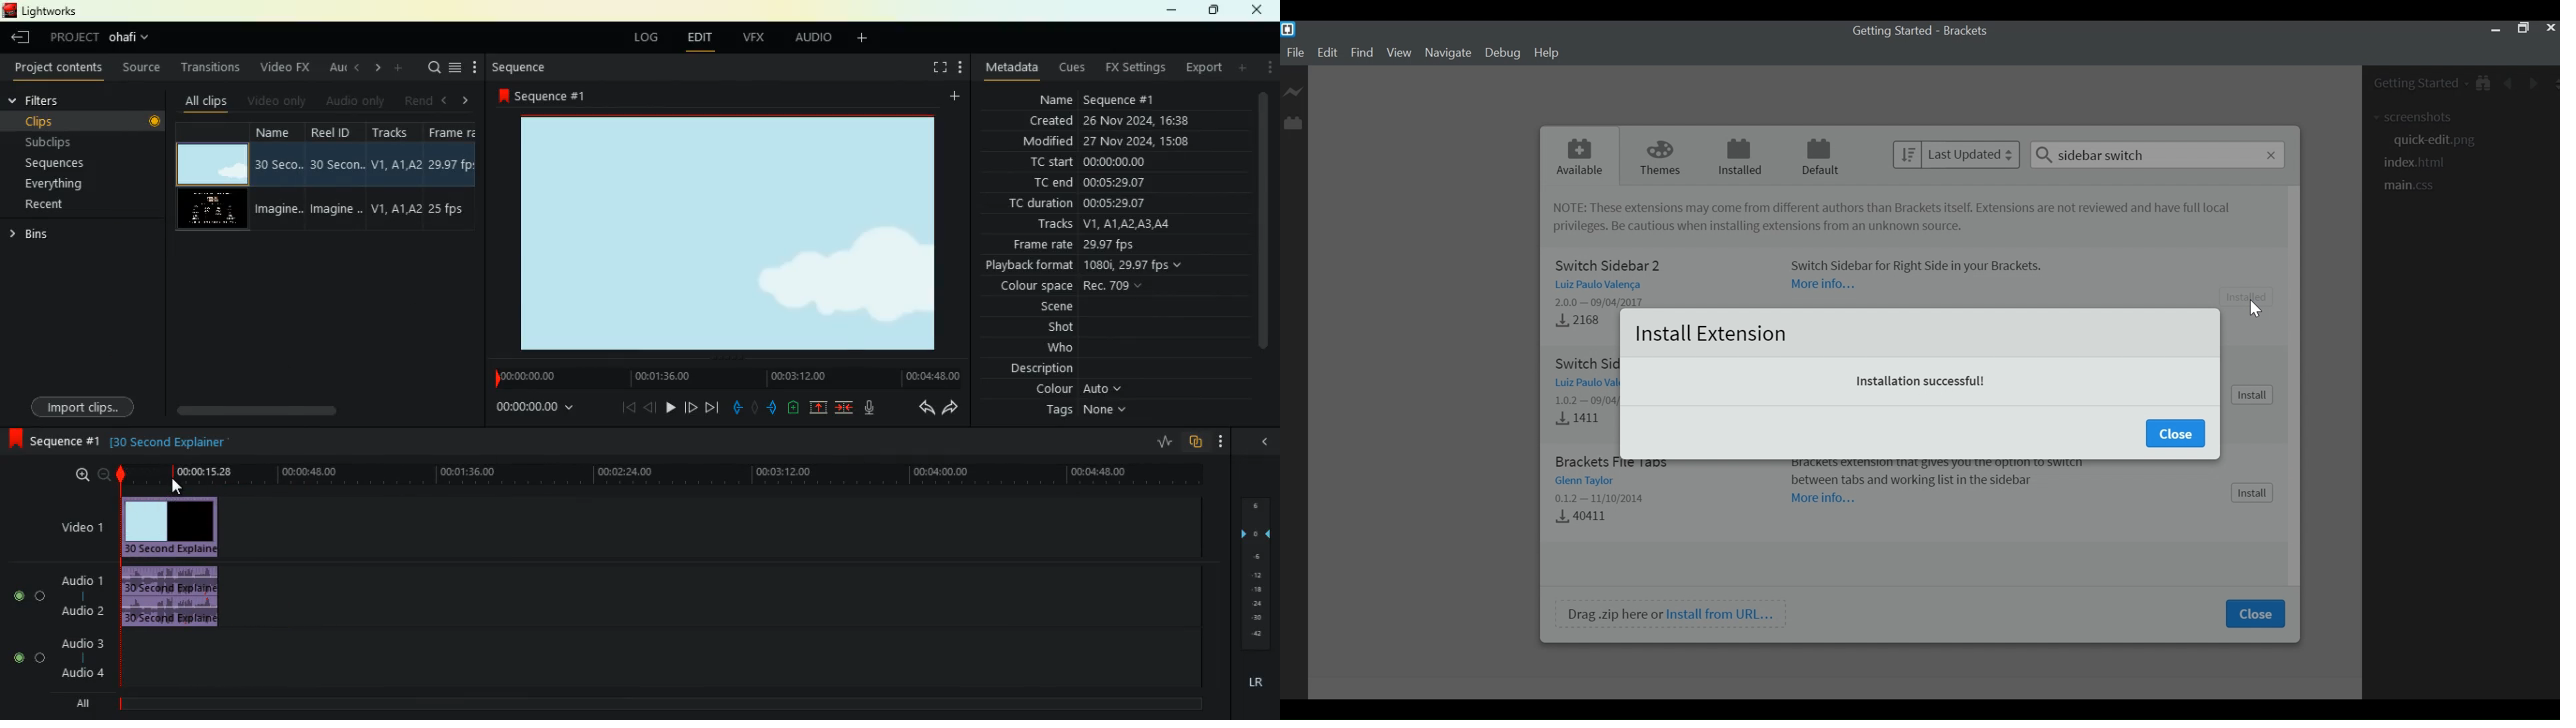 The height and width of the screenshot is (728, 2576). What do you see at coordinates (2509, 84) in the screenshot?
I see `Navigate Back` at bounding box center [2509, 84].